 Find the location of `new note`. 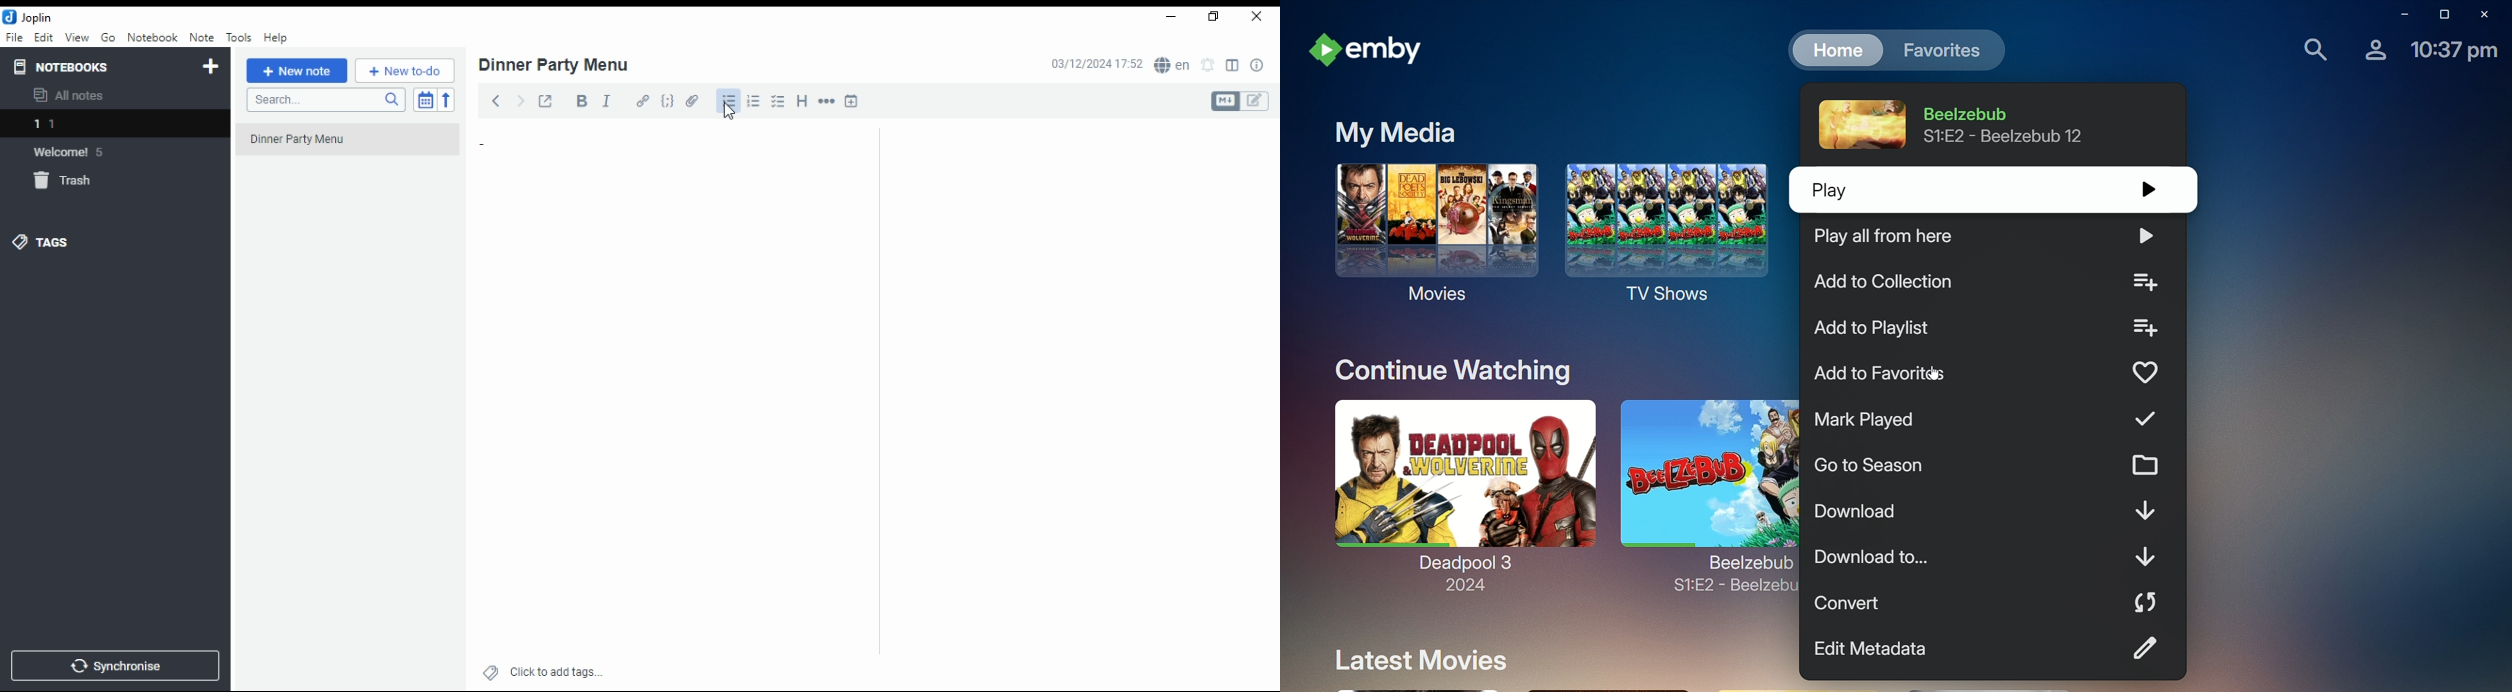

new note is located at coordinates (296, 71).